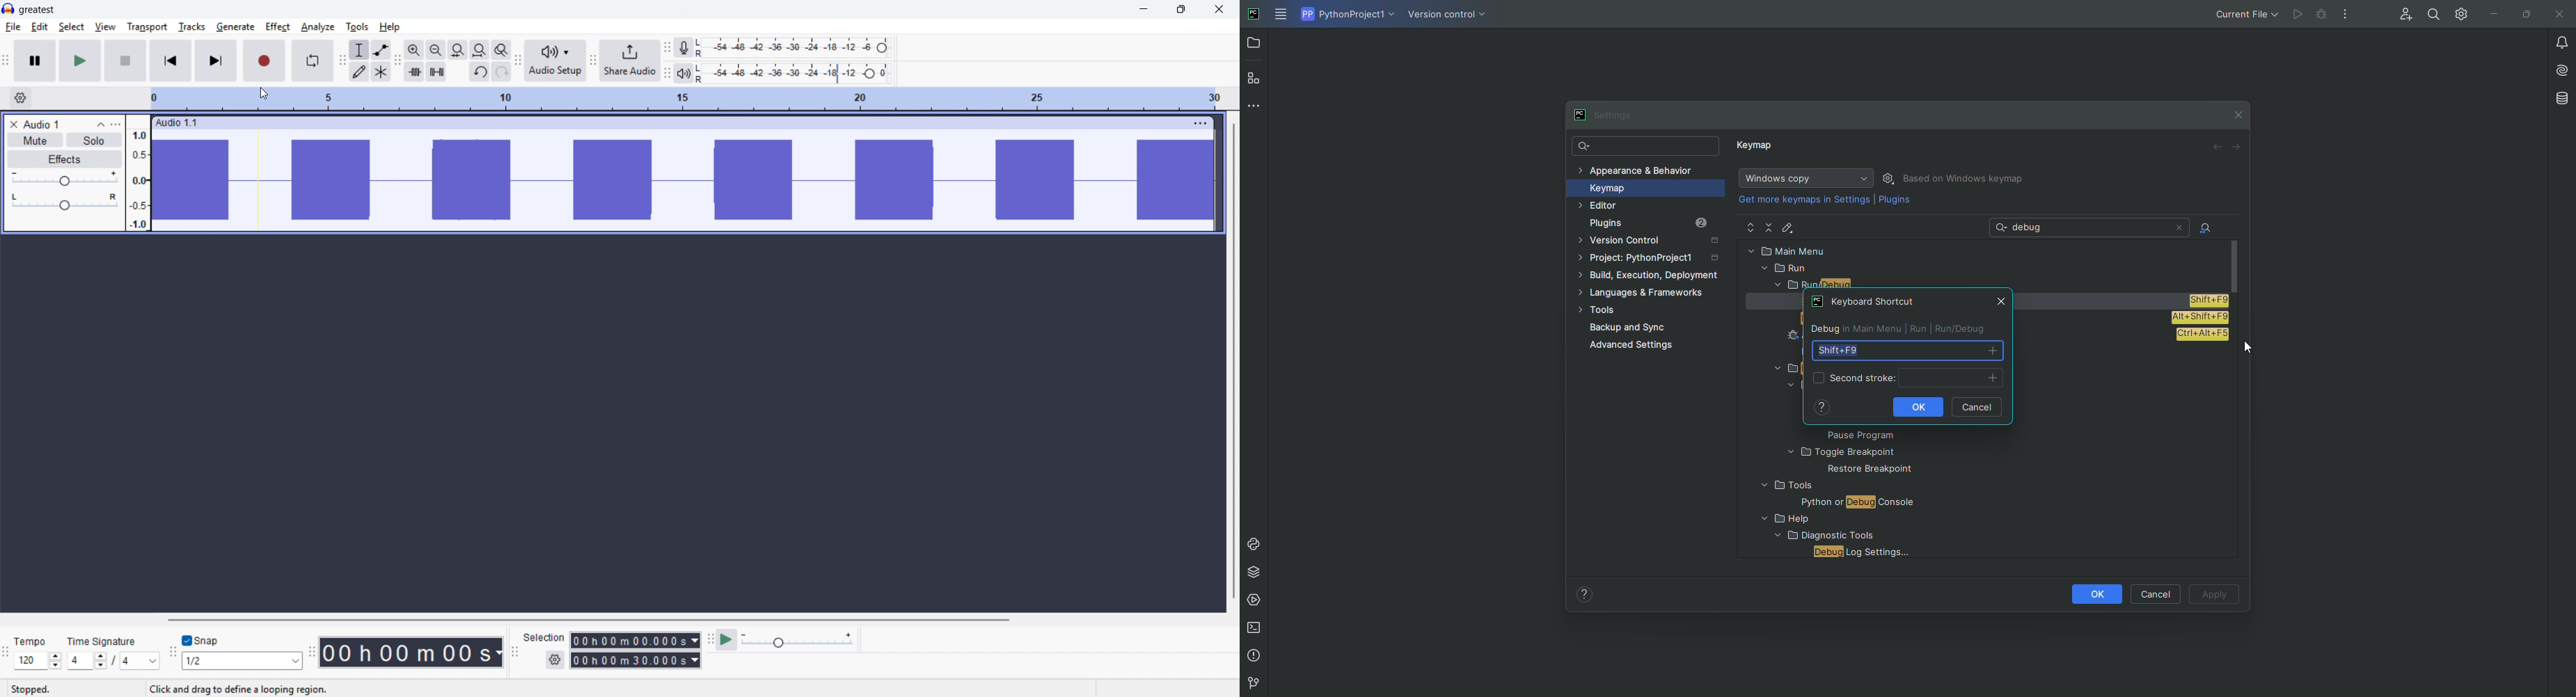  I want to click on enable looping, so click(313, 61).